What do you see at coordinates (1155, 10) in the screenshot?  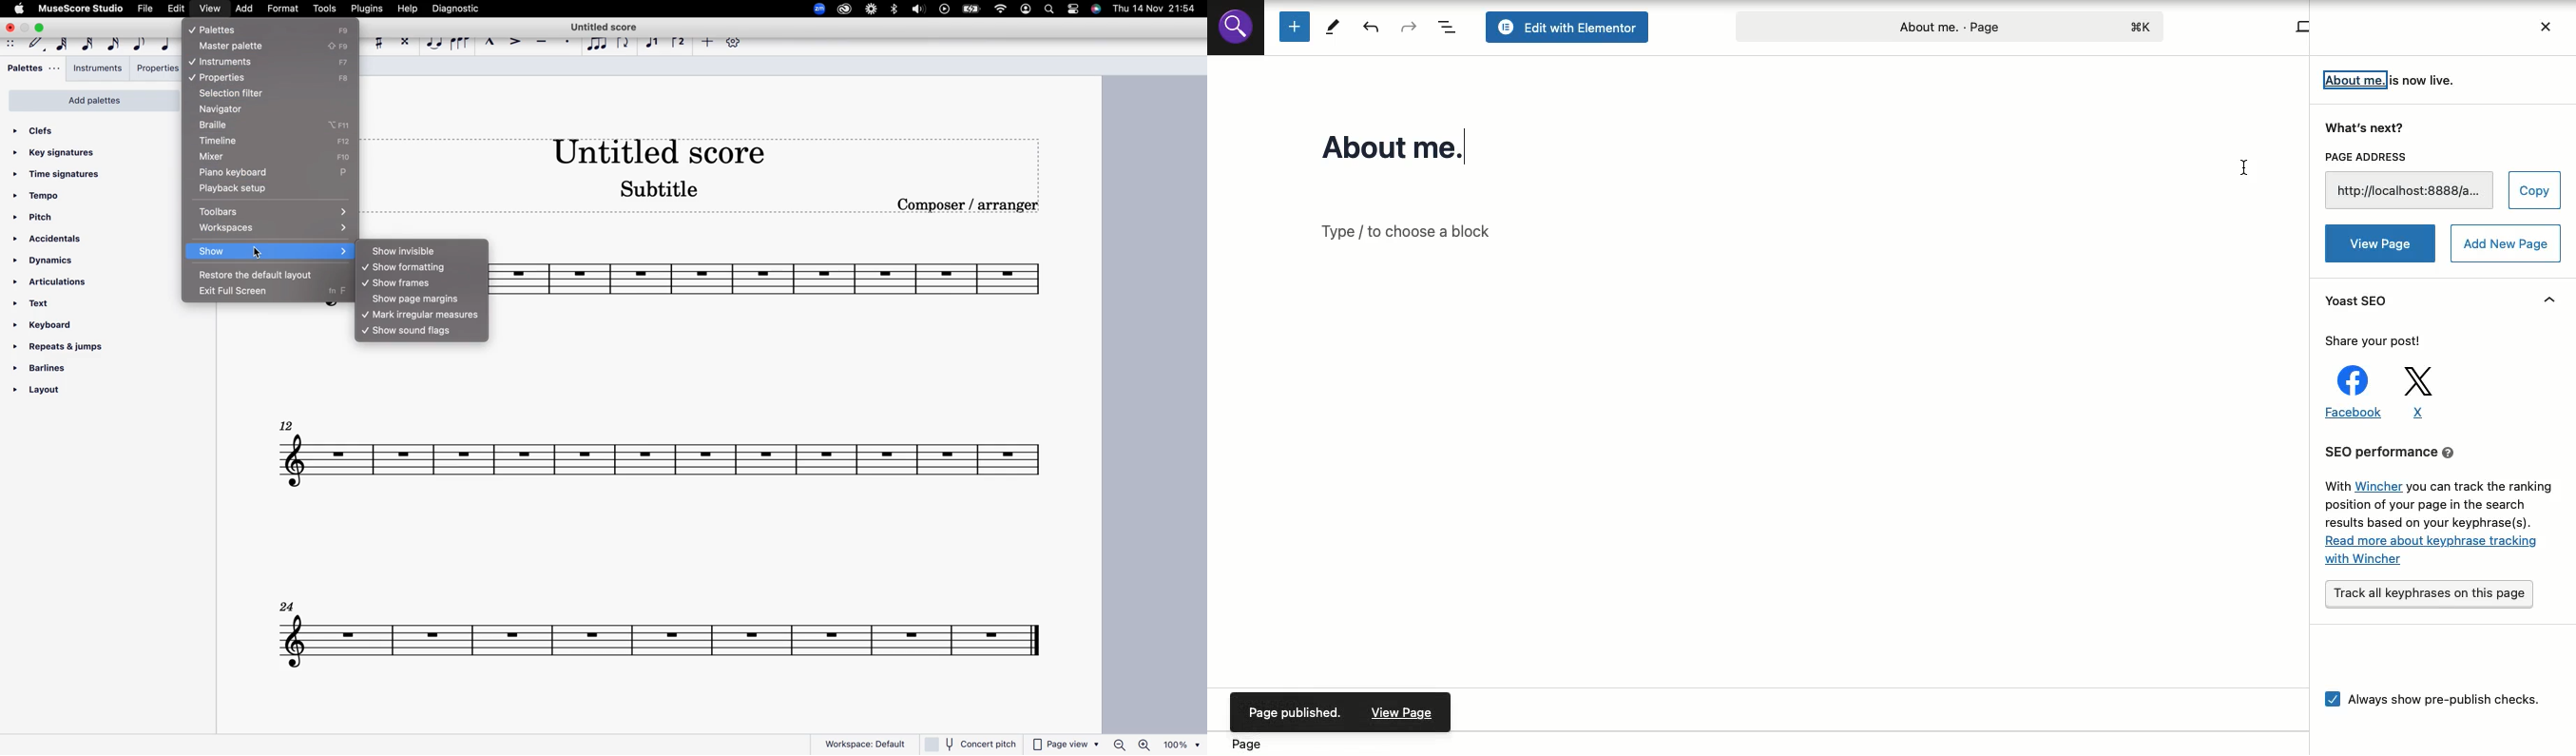 I see `date and time` at bounding box center [1155, 10].